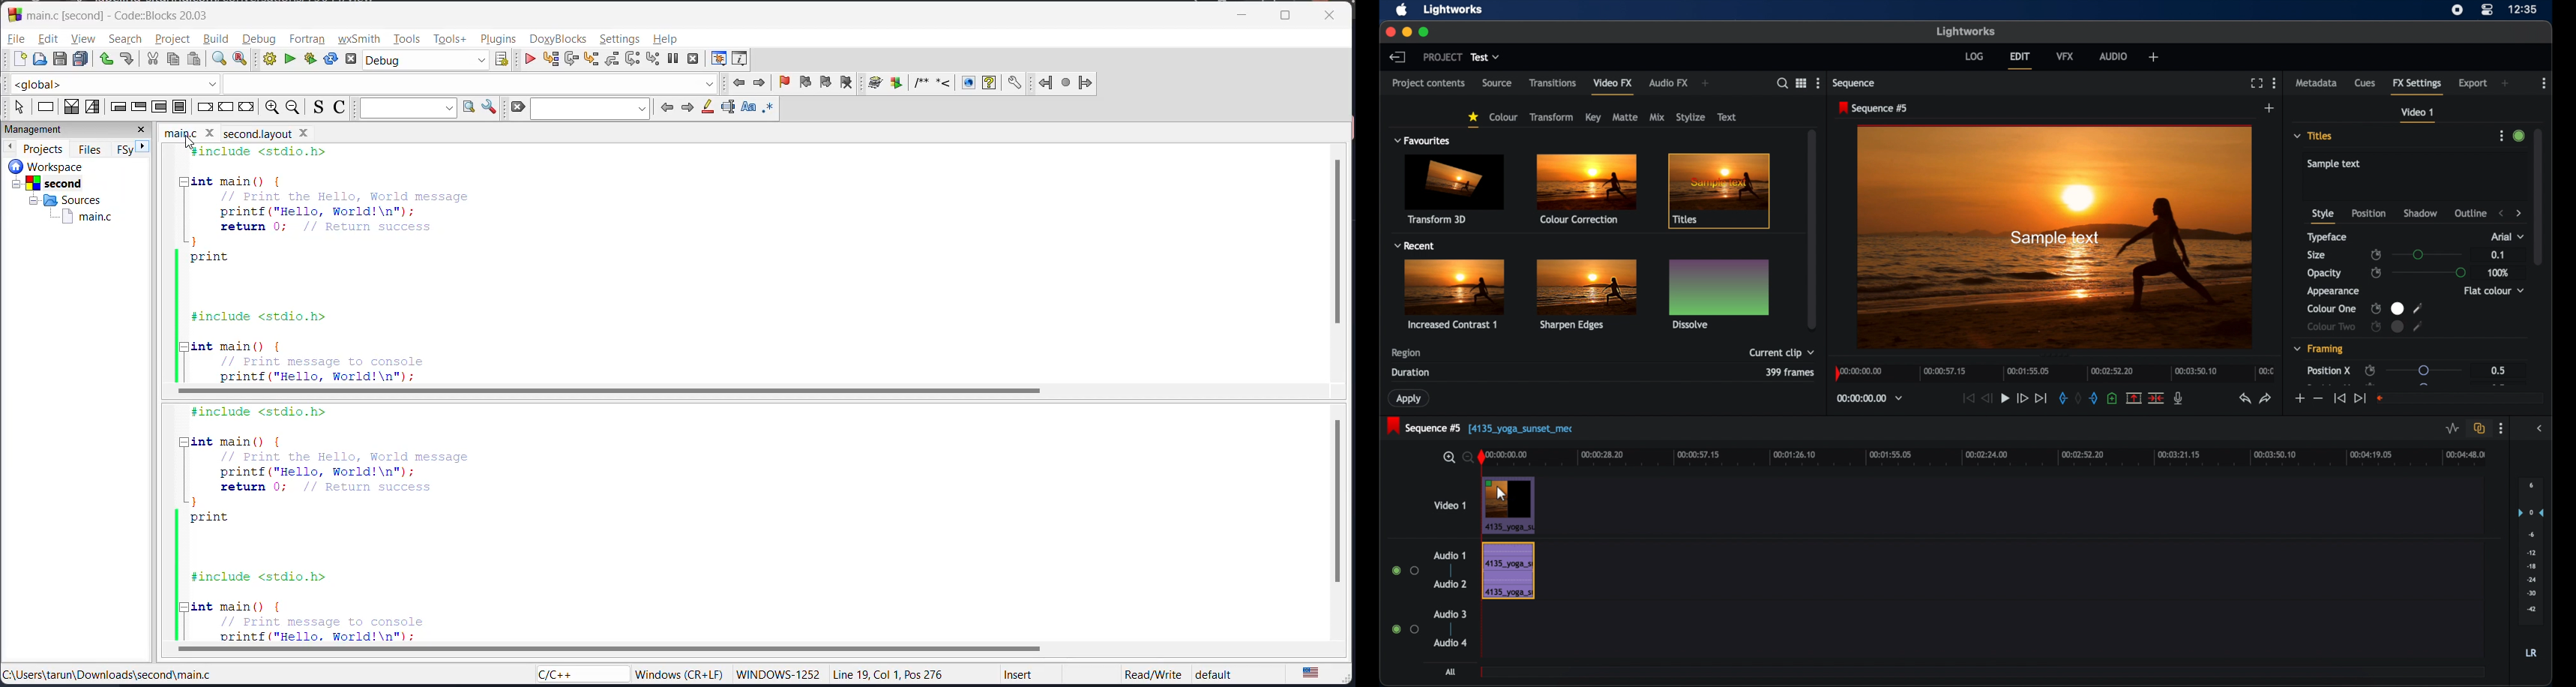  What do you see at coordinates (2531, 654) in the screenshot?
I see `lr` at bounding box center [2531, 654].